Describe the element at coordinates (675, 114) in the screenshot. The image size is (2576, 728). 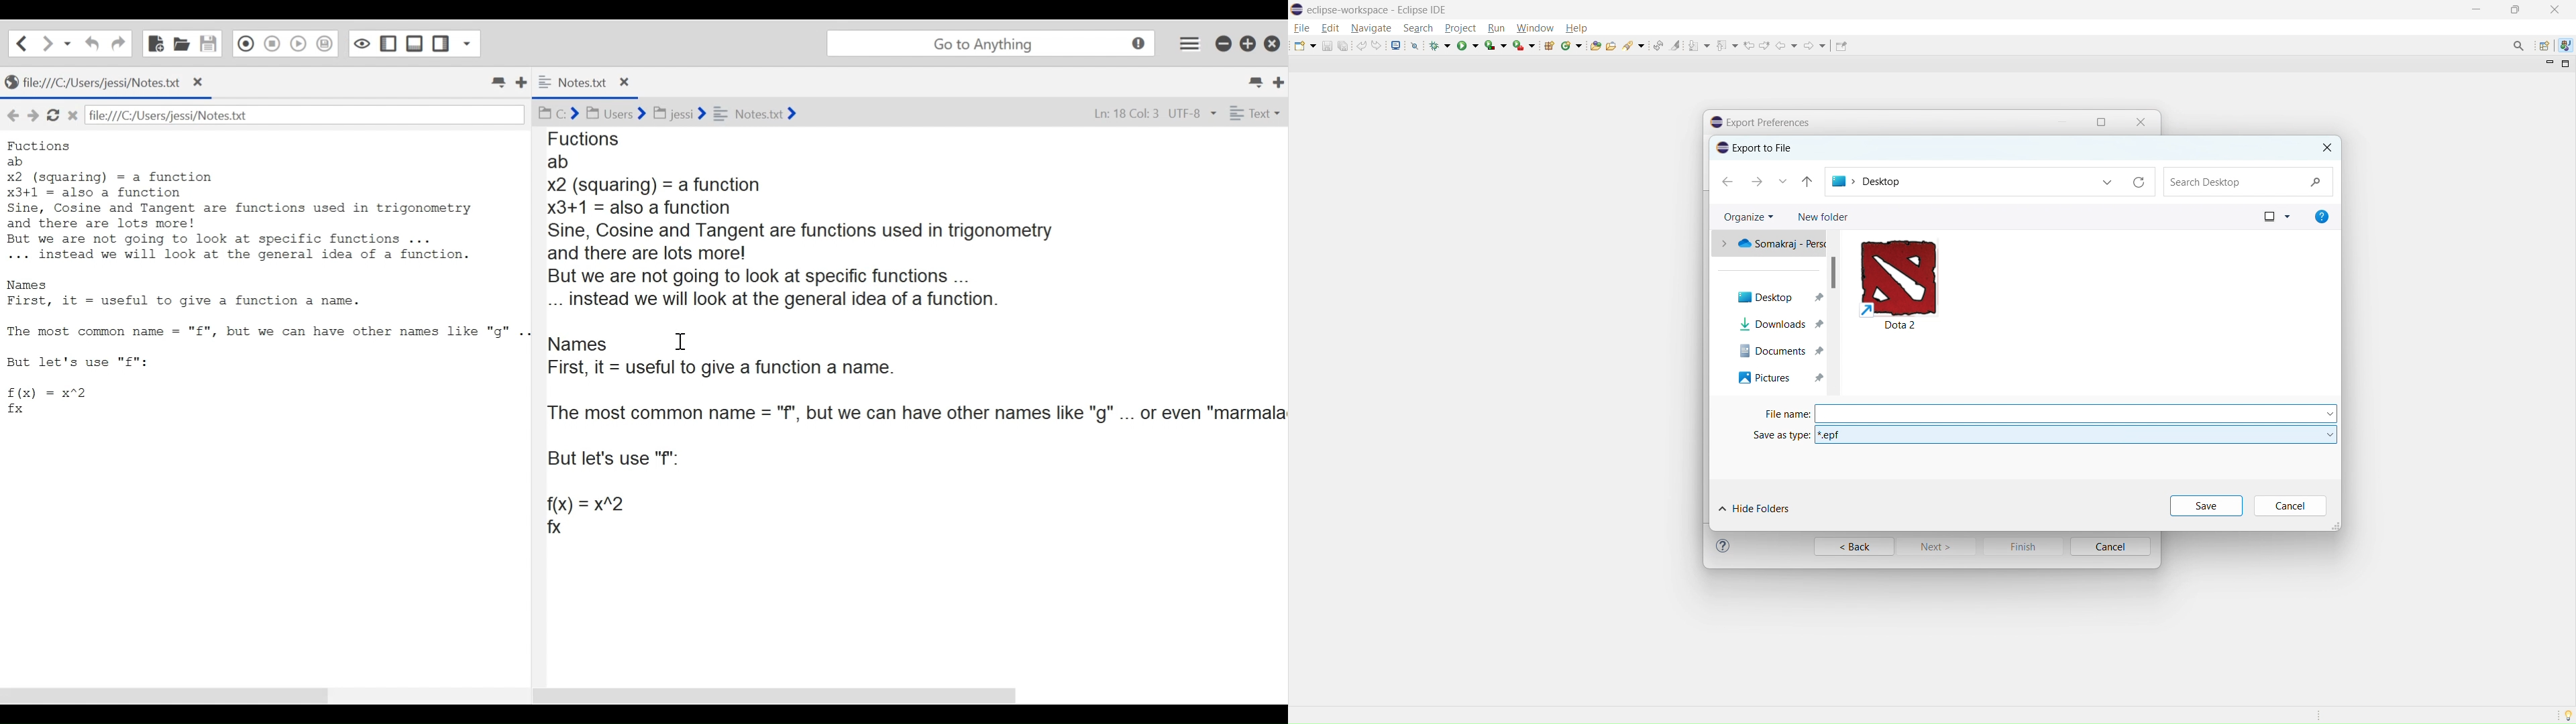
I see `jessi` at that location.